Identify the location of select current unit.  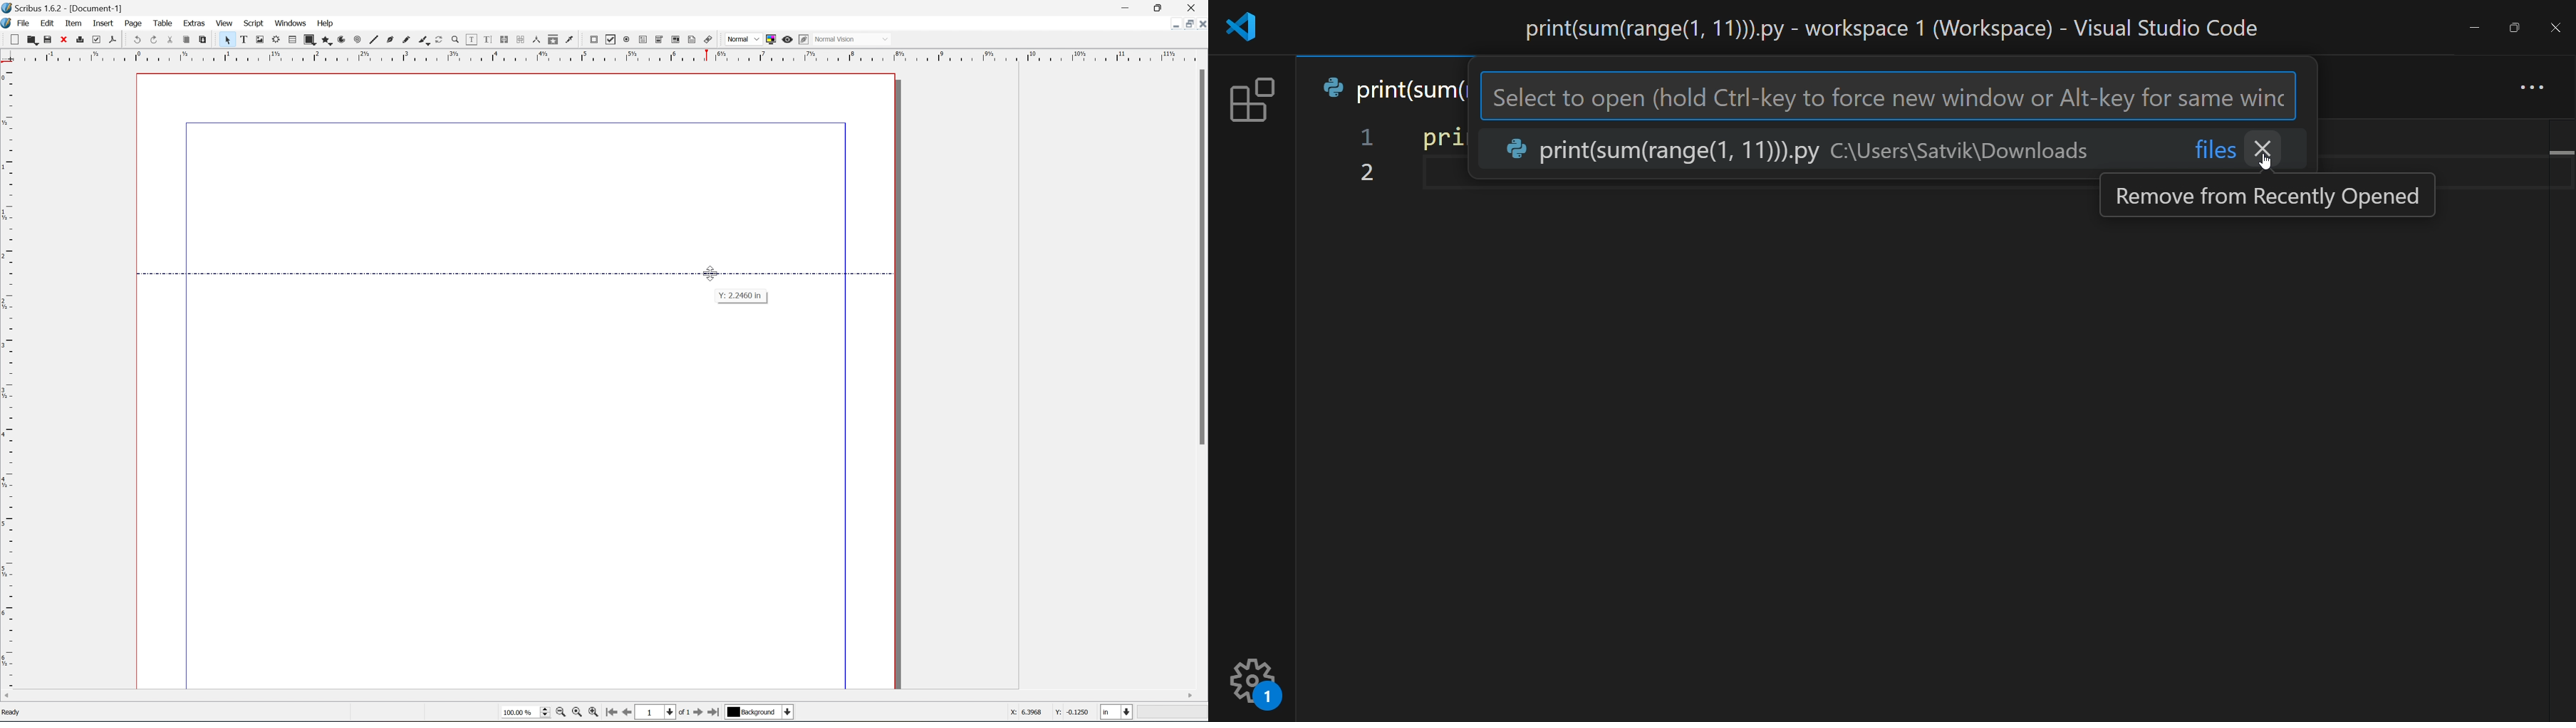
(1118, 713).